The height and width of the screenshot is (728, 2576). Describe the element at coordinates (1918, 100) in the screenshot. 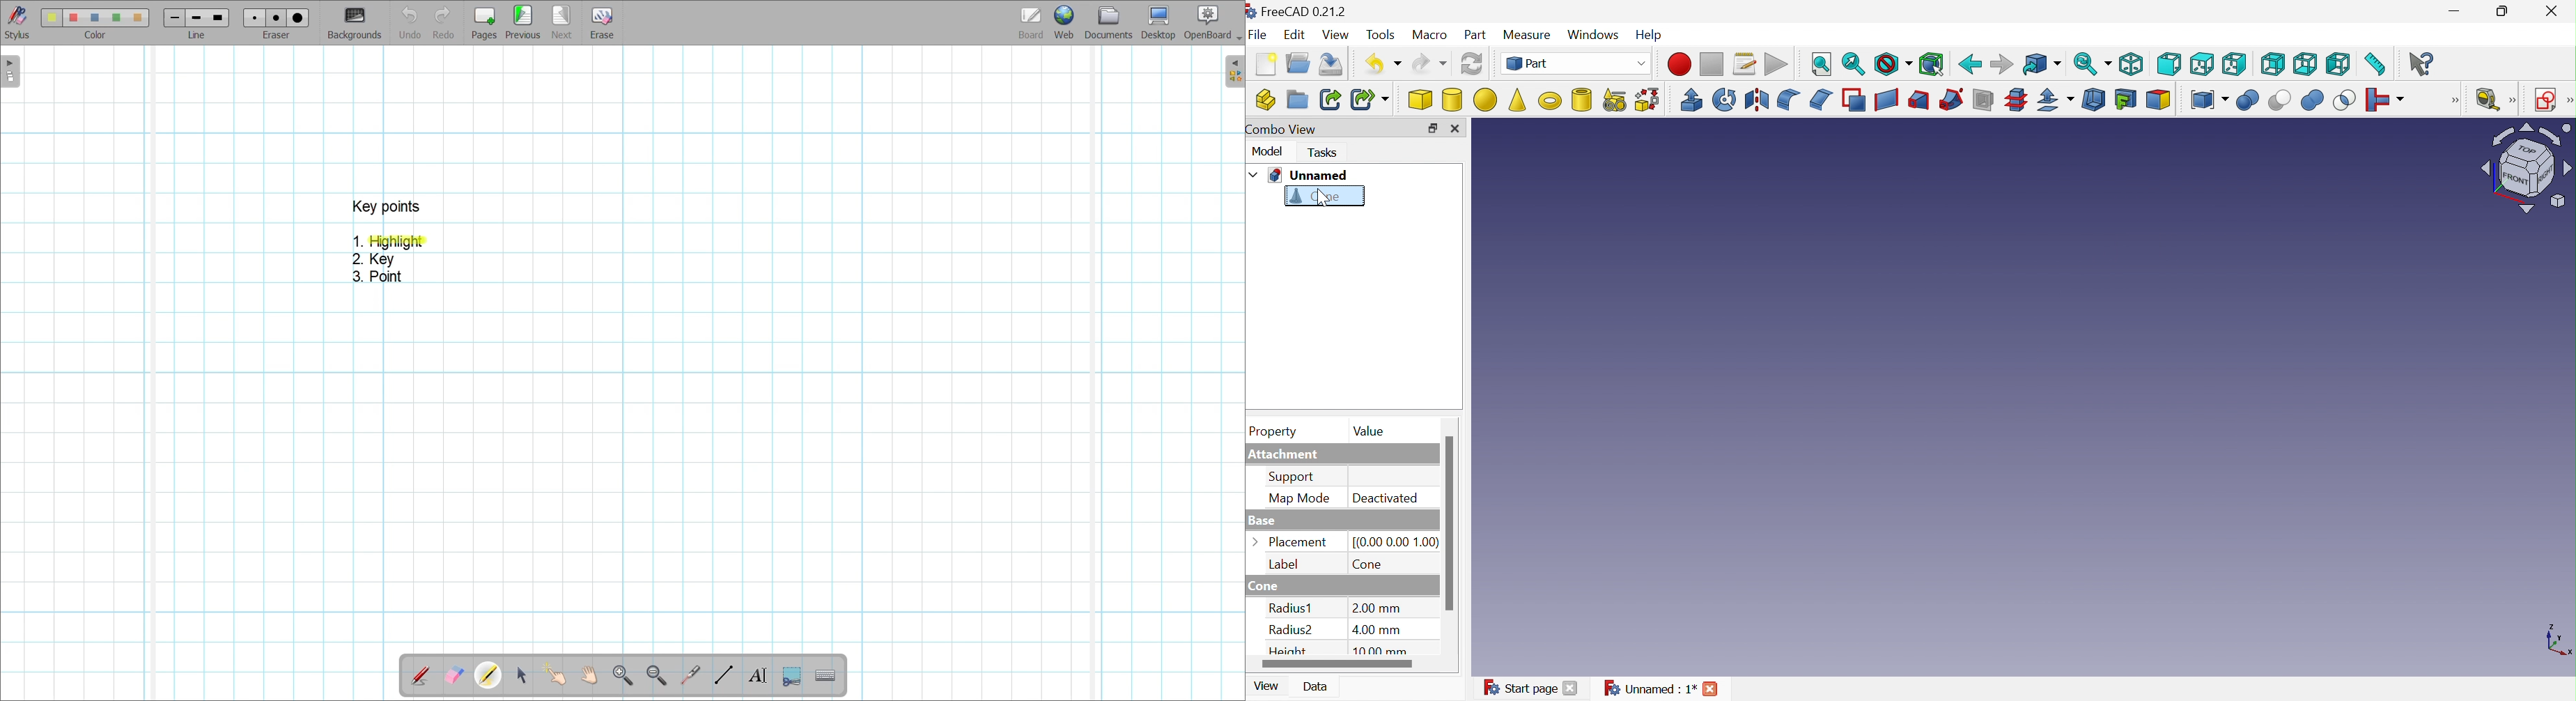

I see `Loft` at that location.